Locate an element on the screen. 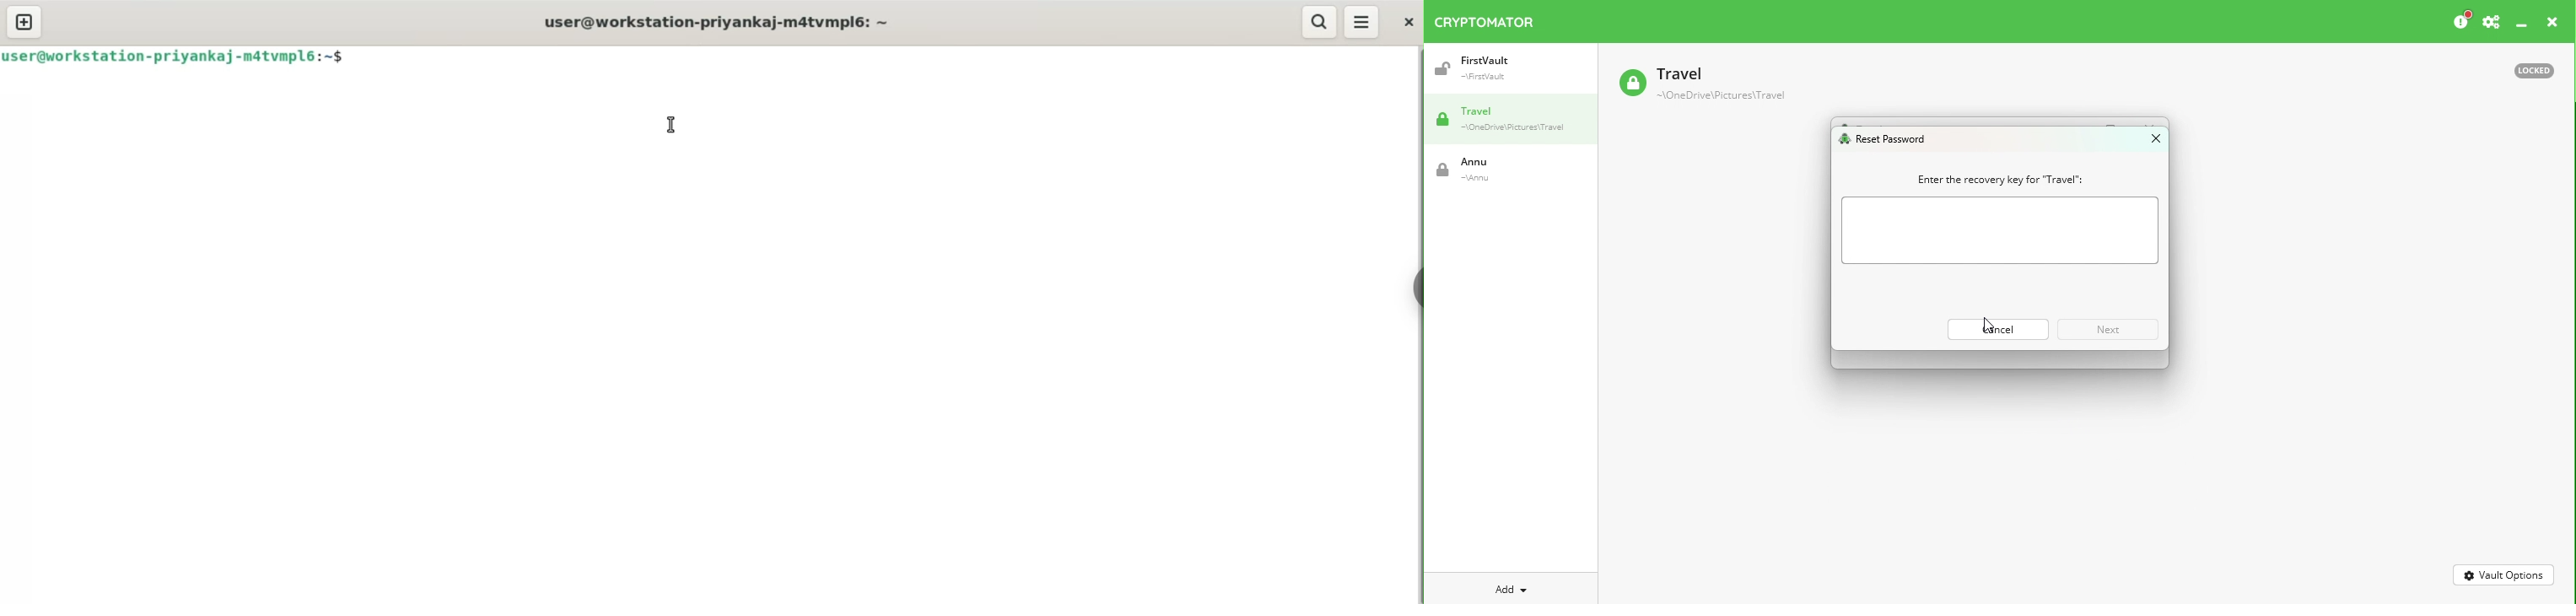  Add new vault is located at coordinates (1512, 587).